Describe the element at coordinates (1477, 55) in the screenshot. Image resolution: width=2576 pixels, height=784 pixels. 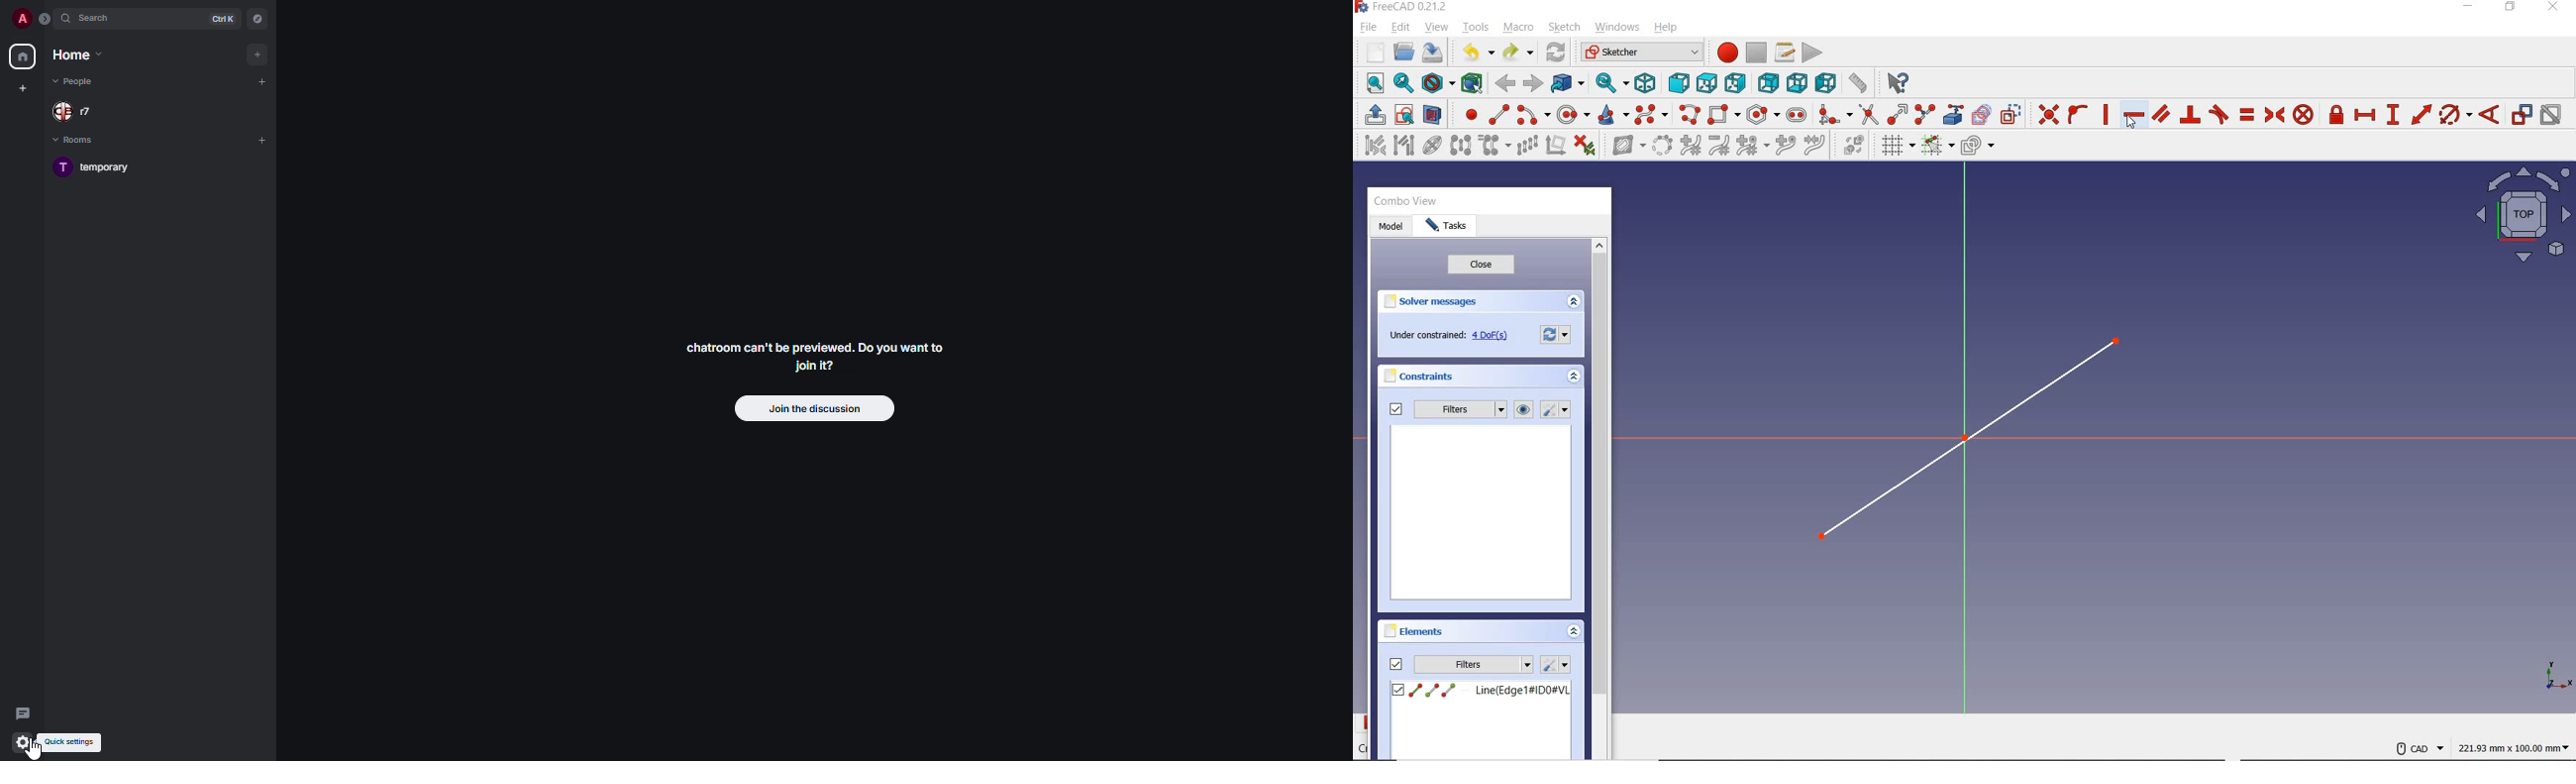
I see `UNDO` at that location.